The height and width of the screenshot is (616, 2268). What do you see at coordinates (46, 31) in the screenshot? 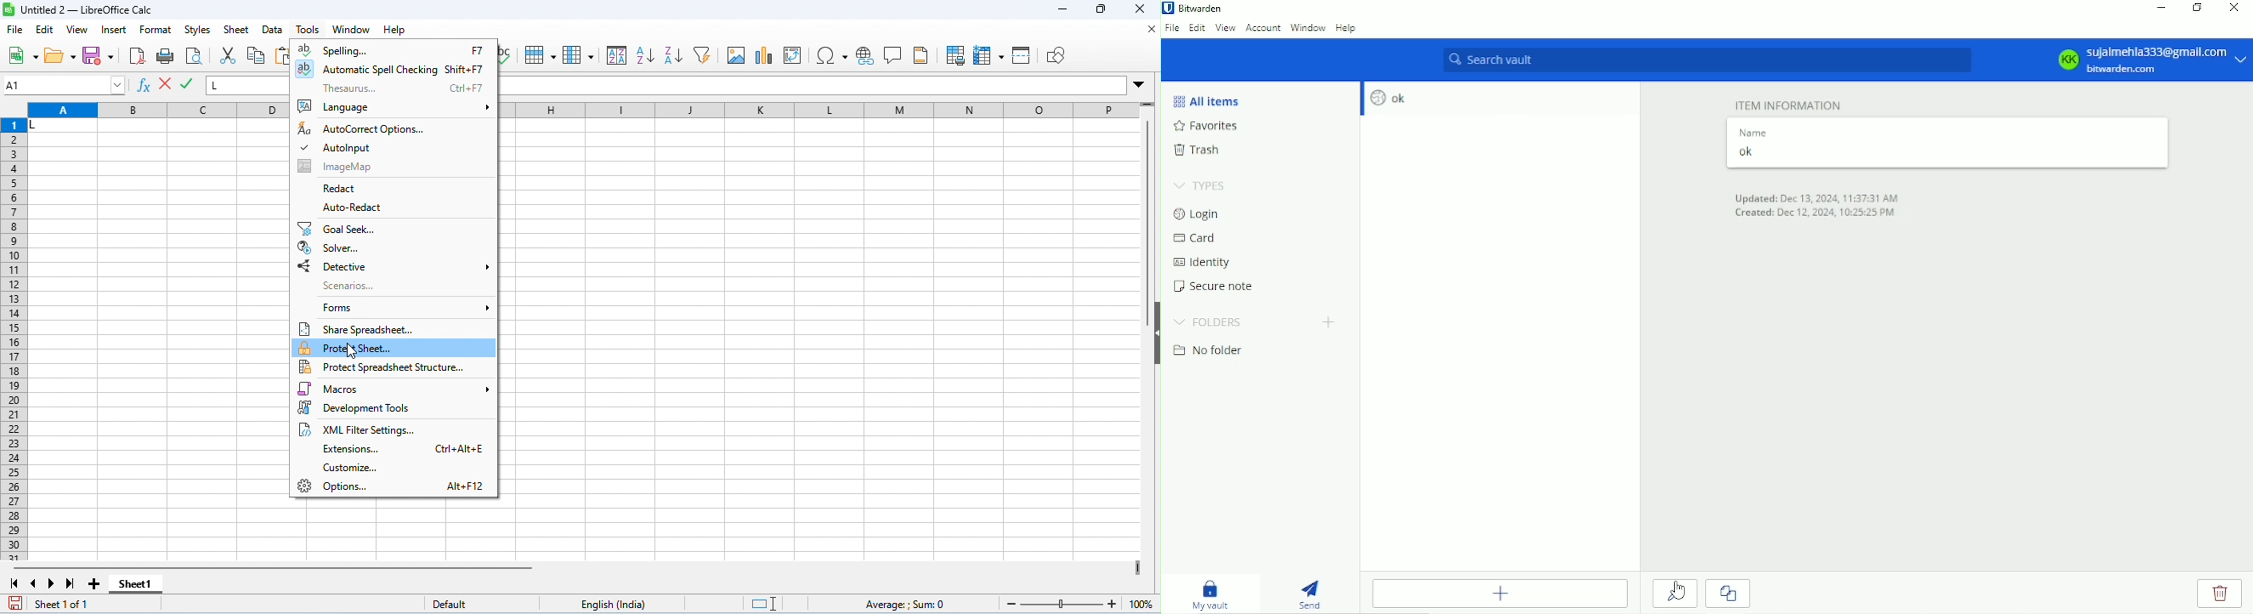
I see `edit` at bounding box center [46, 31].